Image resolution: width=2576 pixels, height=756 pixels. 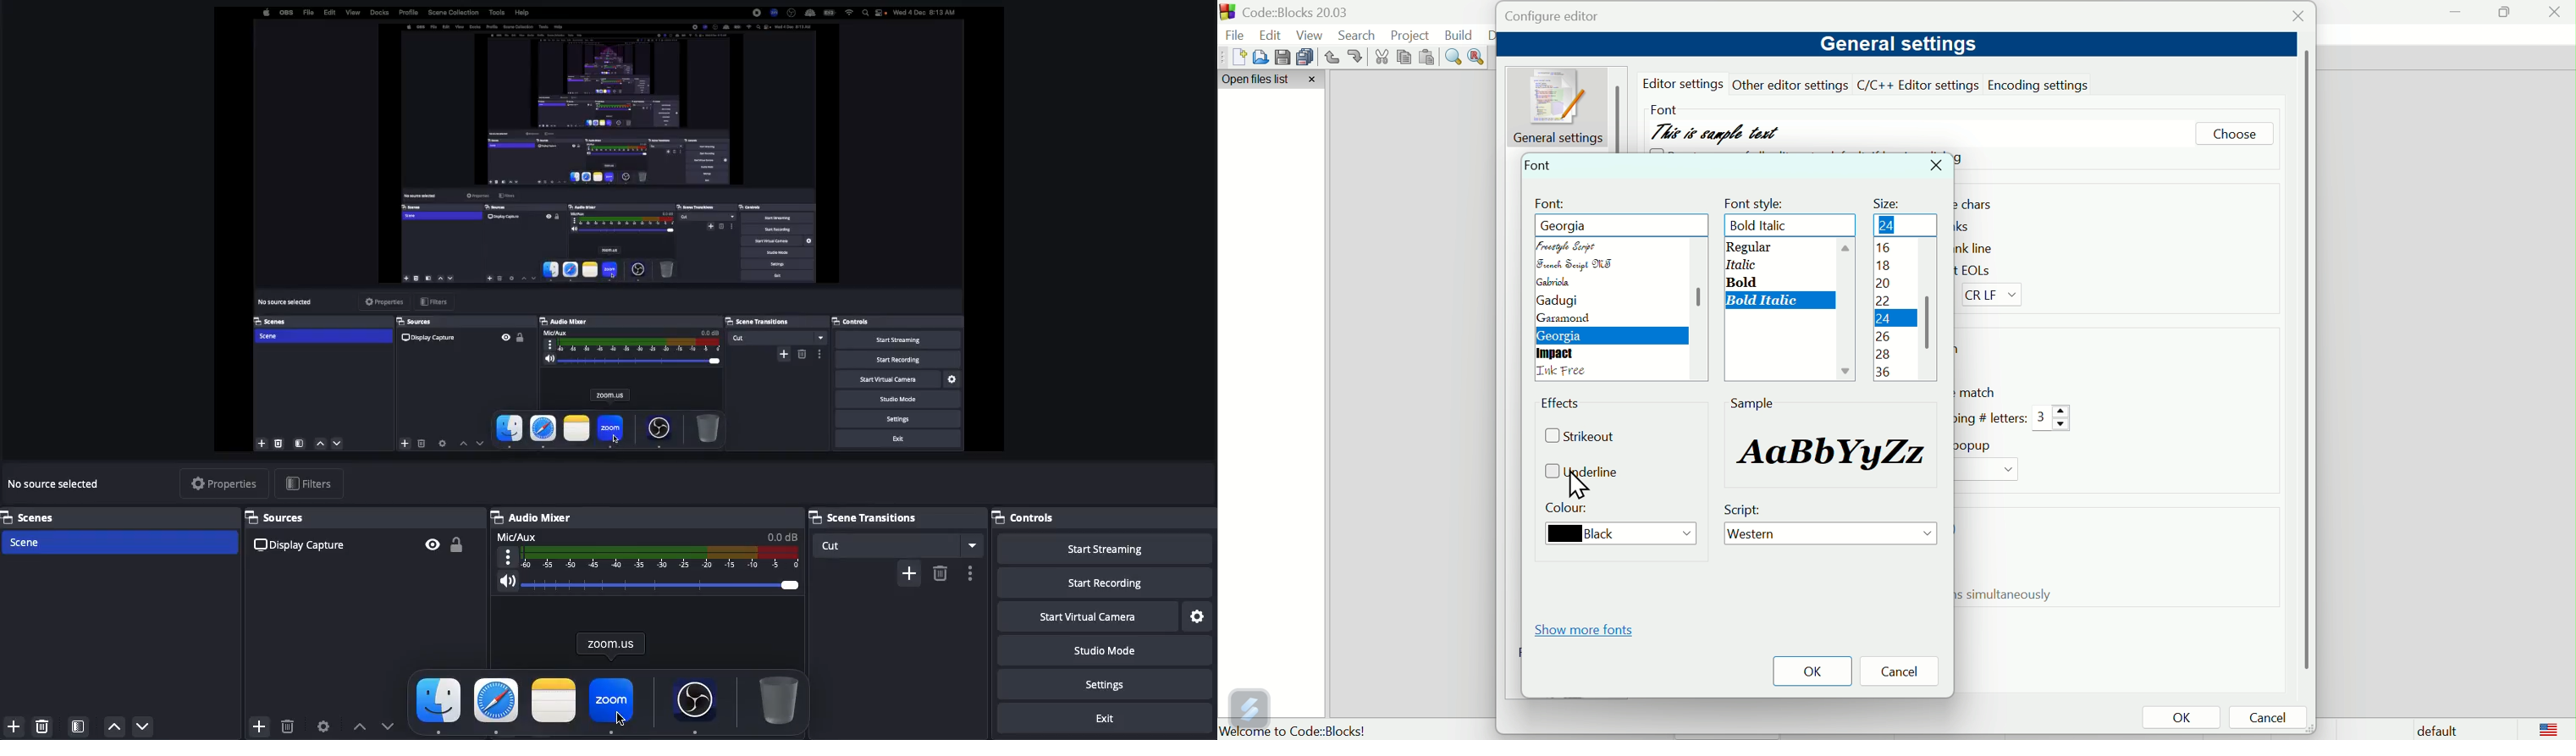 What do you see at coordinates (301, 545) in the screenshot?
I see `Display capture` at bounding box center [301, 545].